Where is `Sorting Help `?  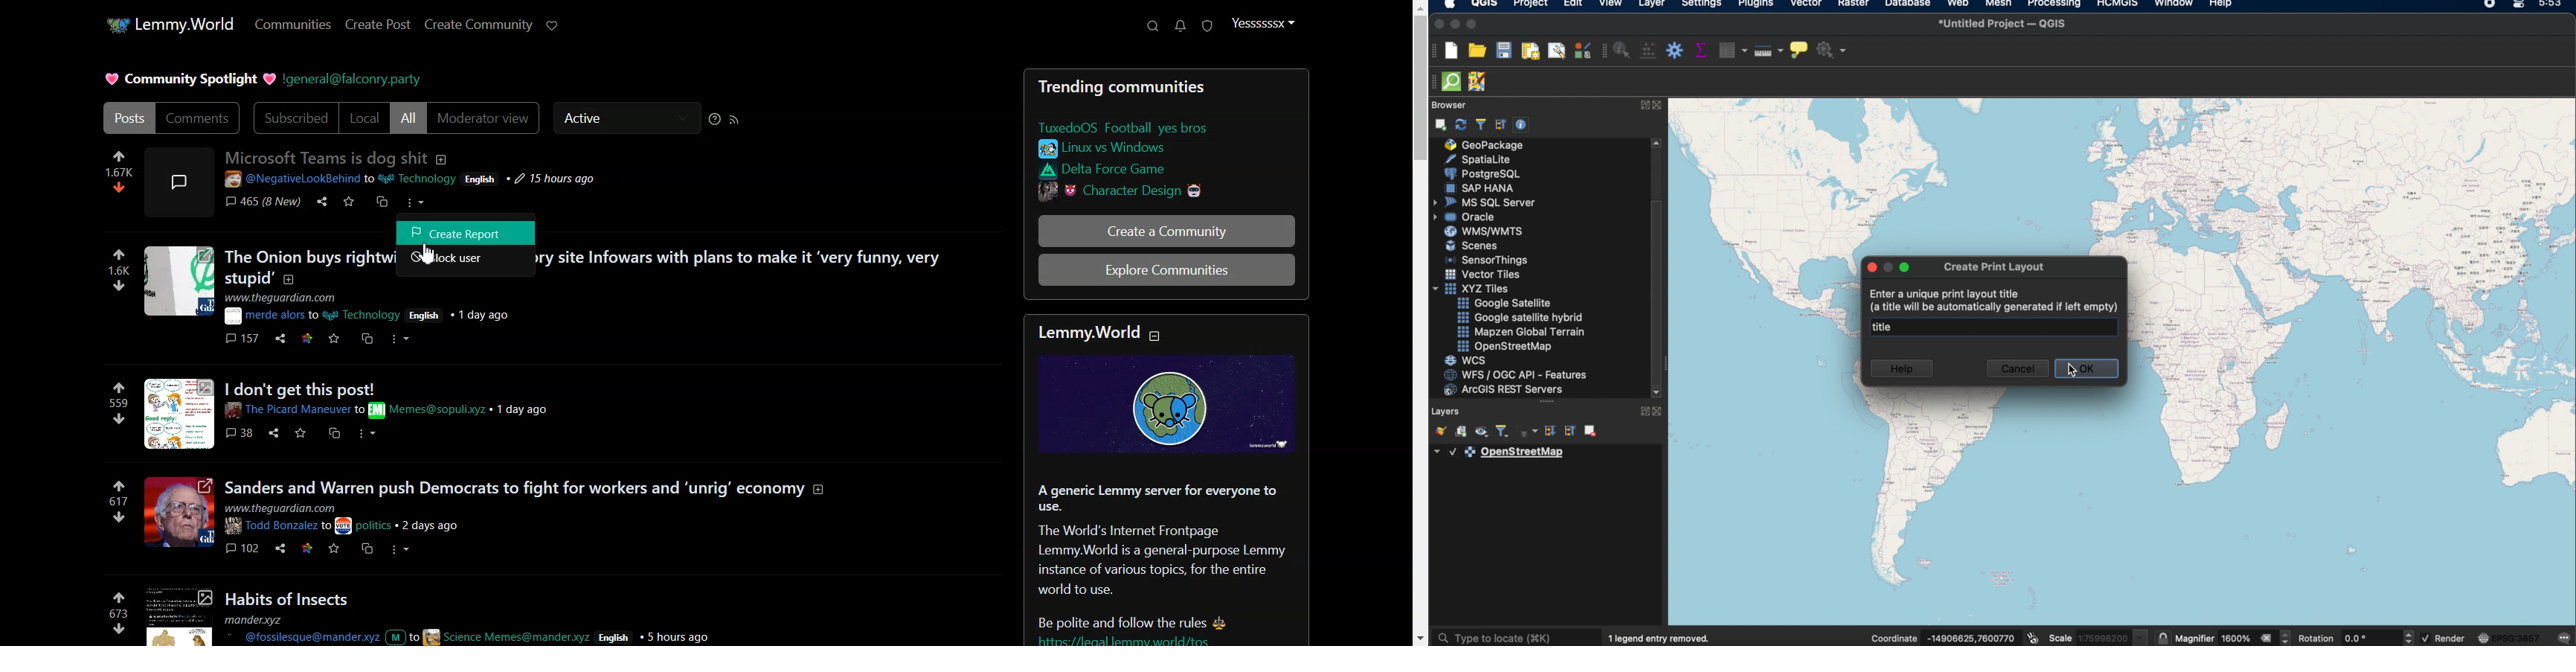
Sorting Help  is located at coordinates (714, 118).